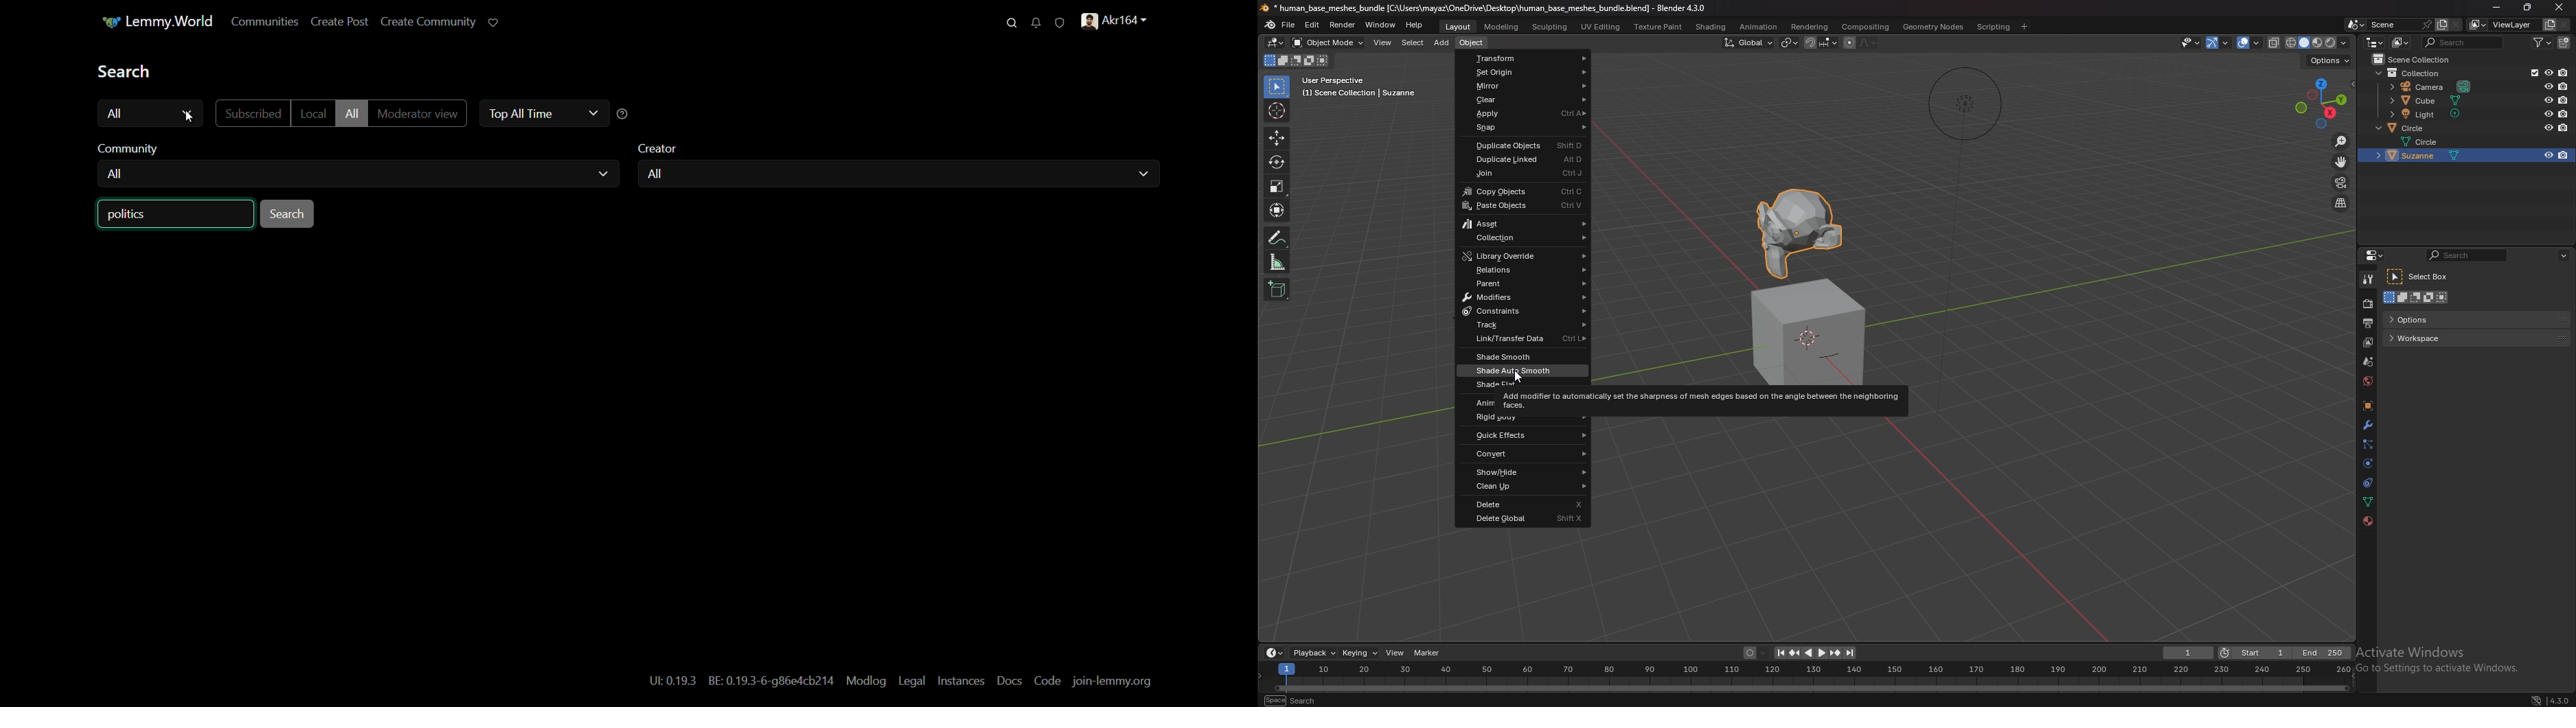  Describe the element at coordinates (2547, 73) in the screenshot. I see `hide in viewport` at that location.